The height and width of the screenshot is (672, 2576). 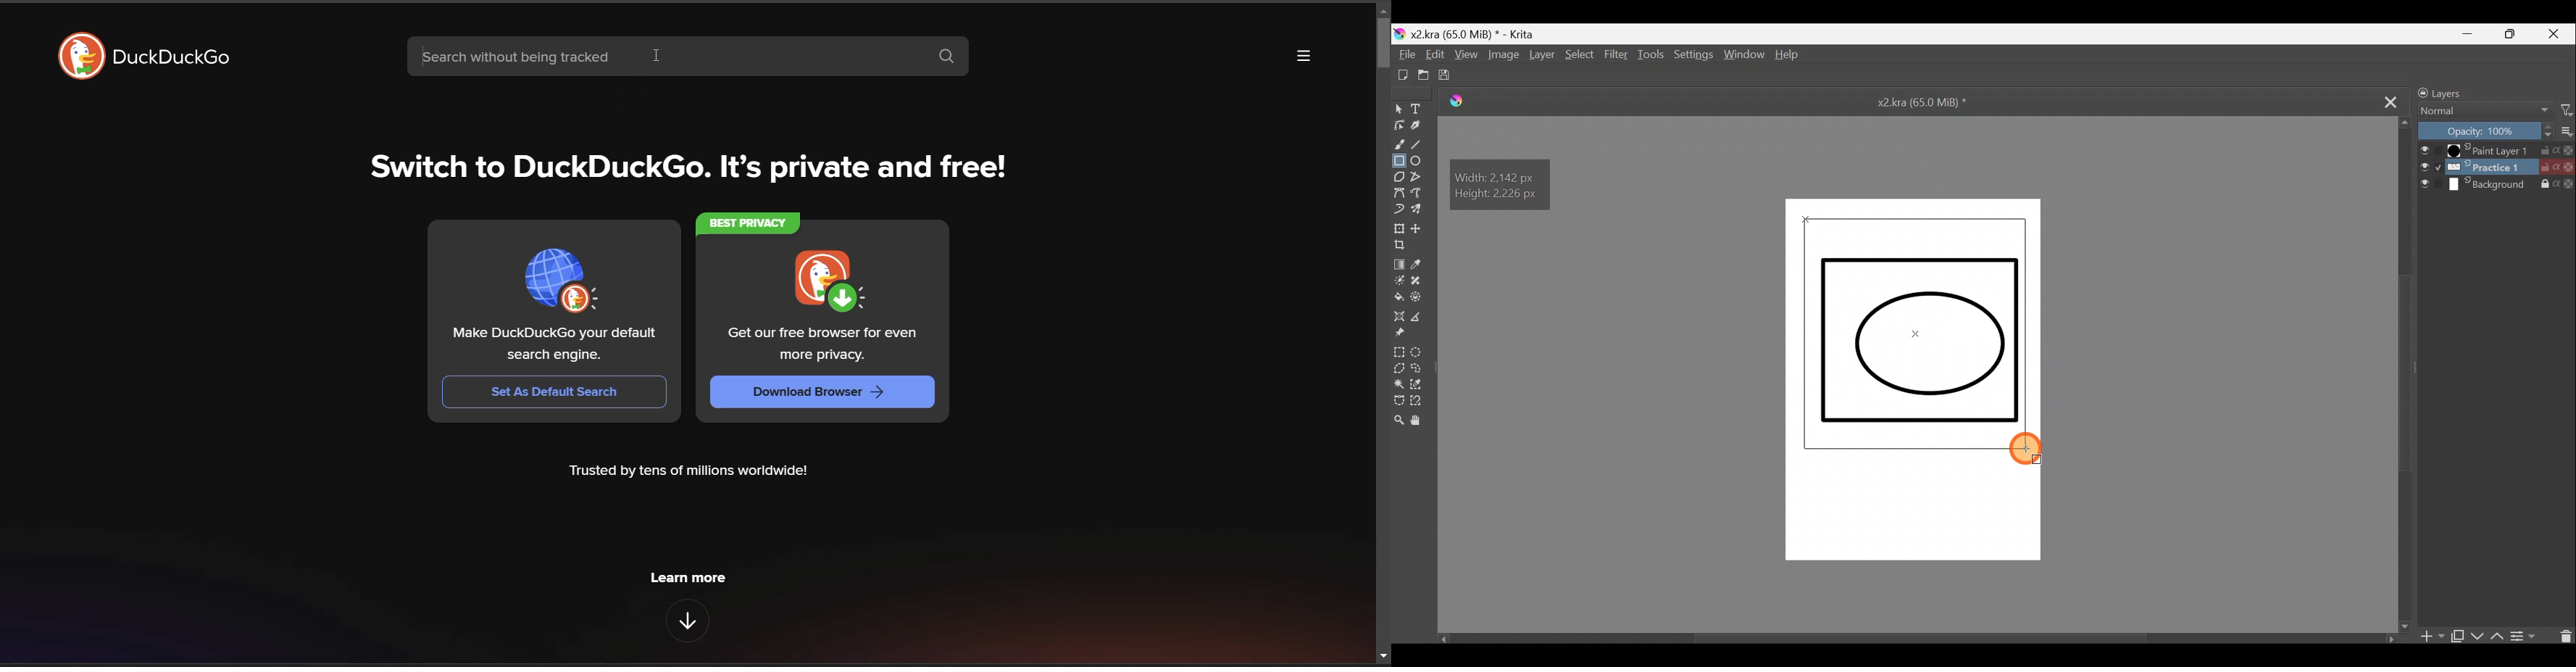 I want to click on DuckDuckGo, so click(x=170, y=57).